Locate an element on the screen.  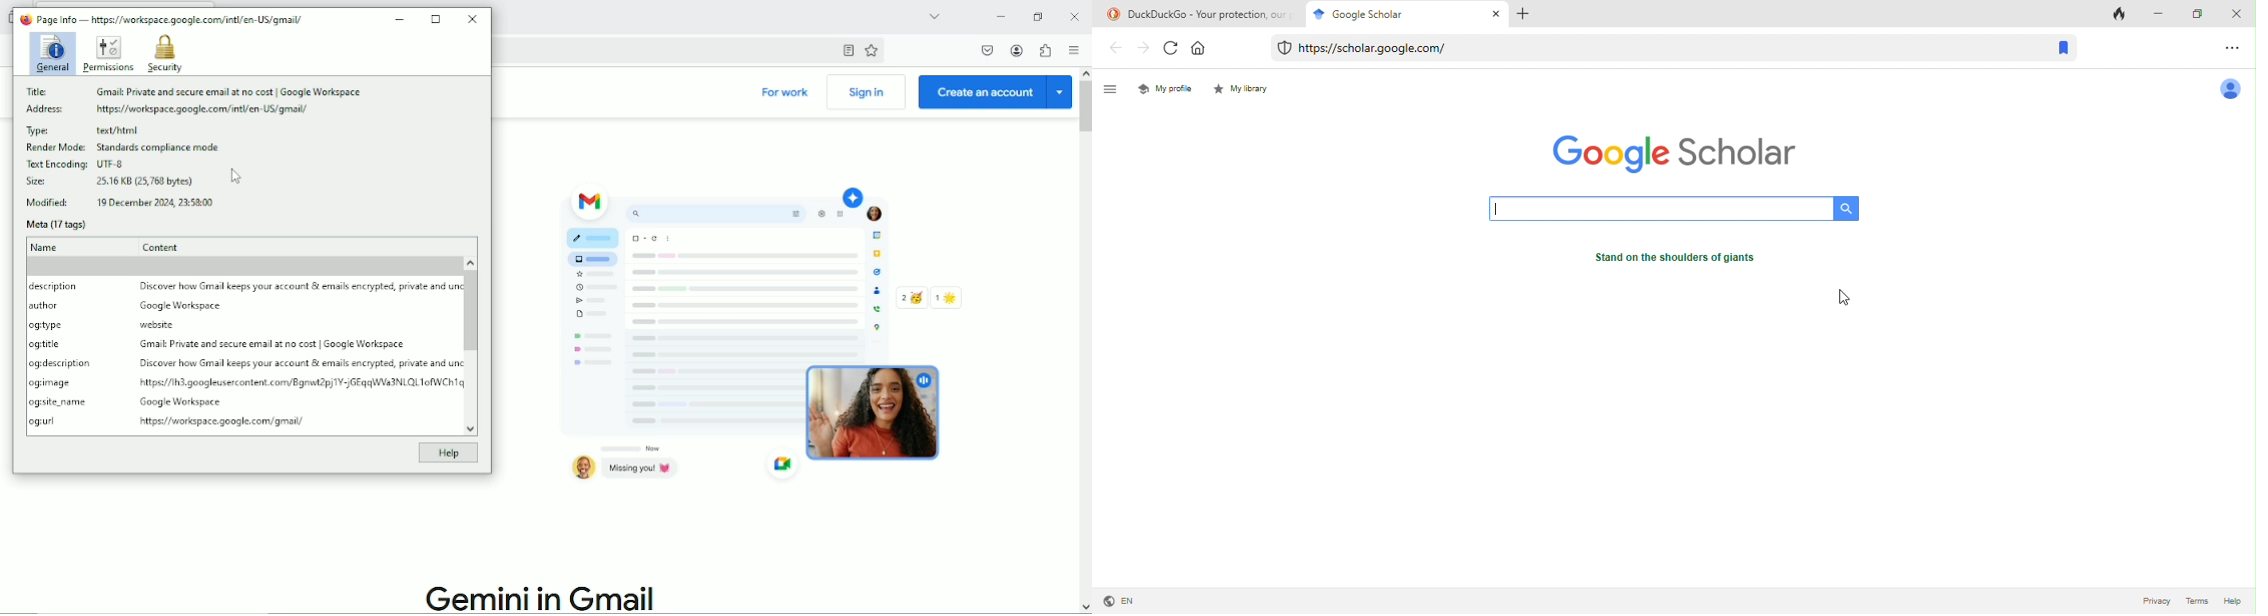
List all tabs is located at coordinates (931, 15).